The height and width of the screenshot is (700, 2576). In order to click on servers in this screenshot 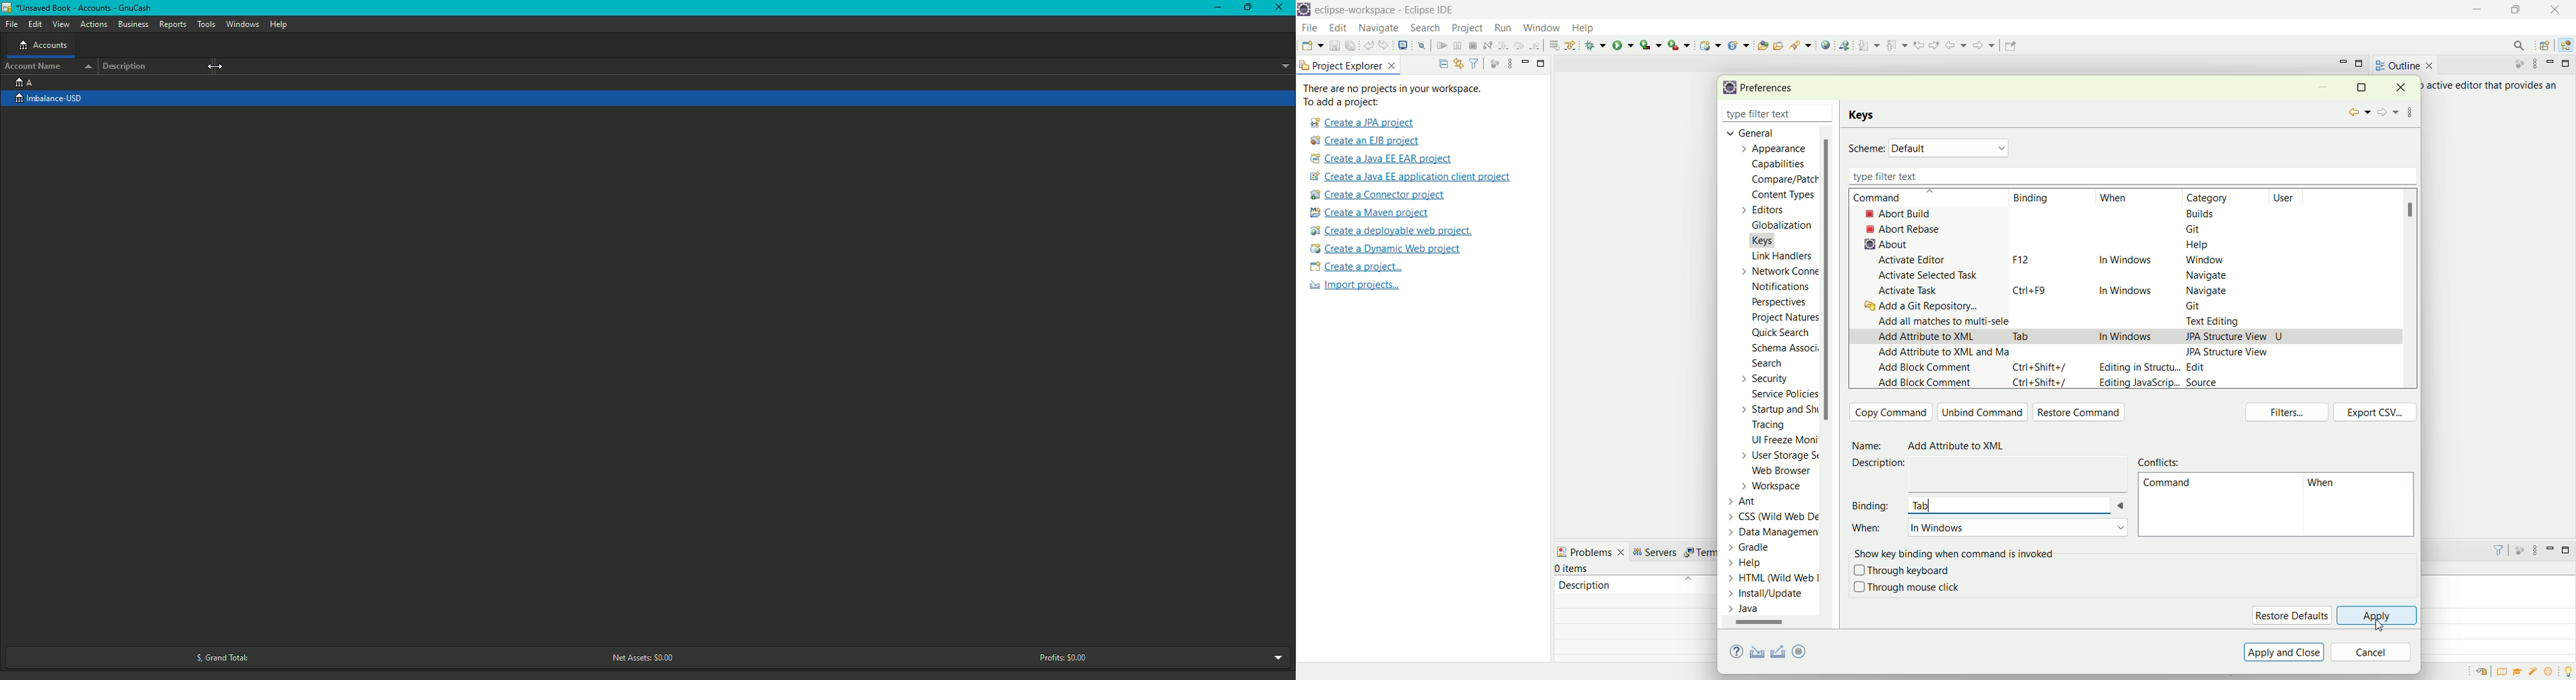, I will do `click(1659, 552)`.